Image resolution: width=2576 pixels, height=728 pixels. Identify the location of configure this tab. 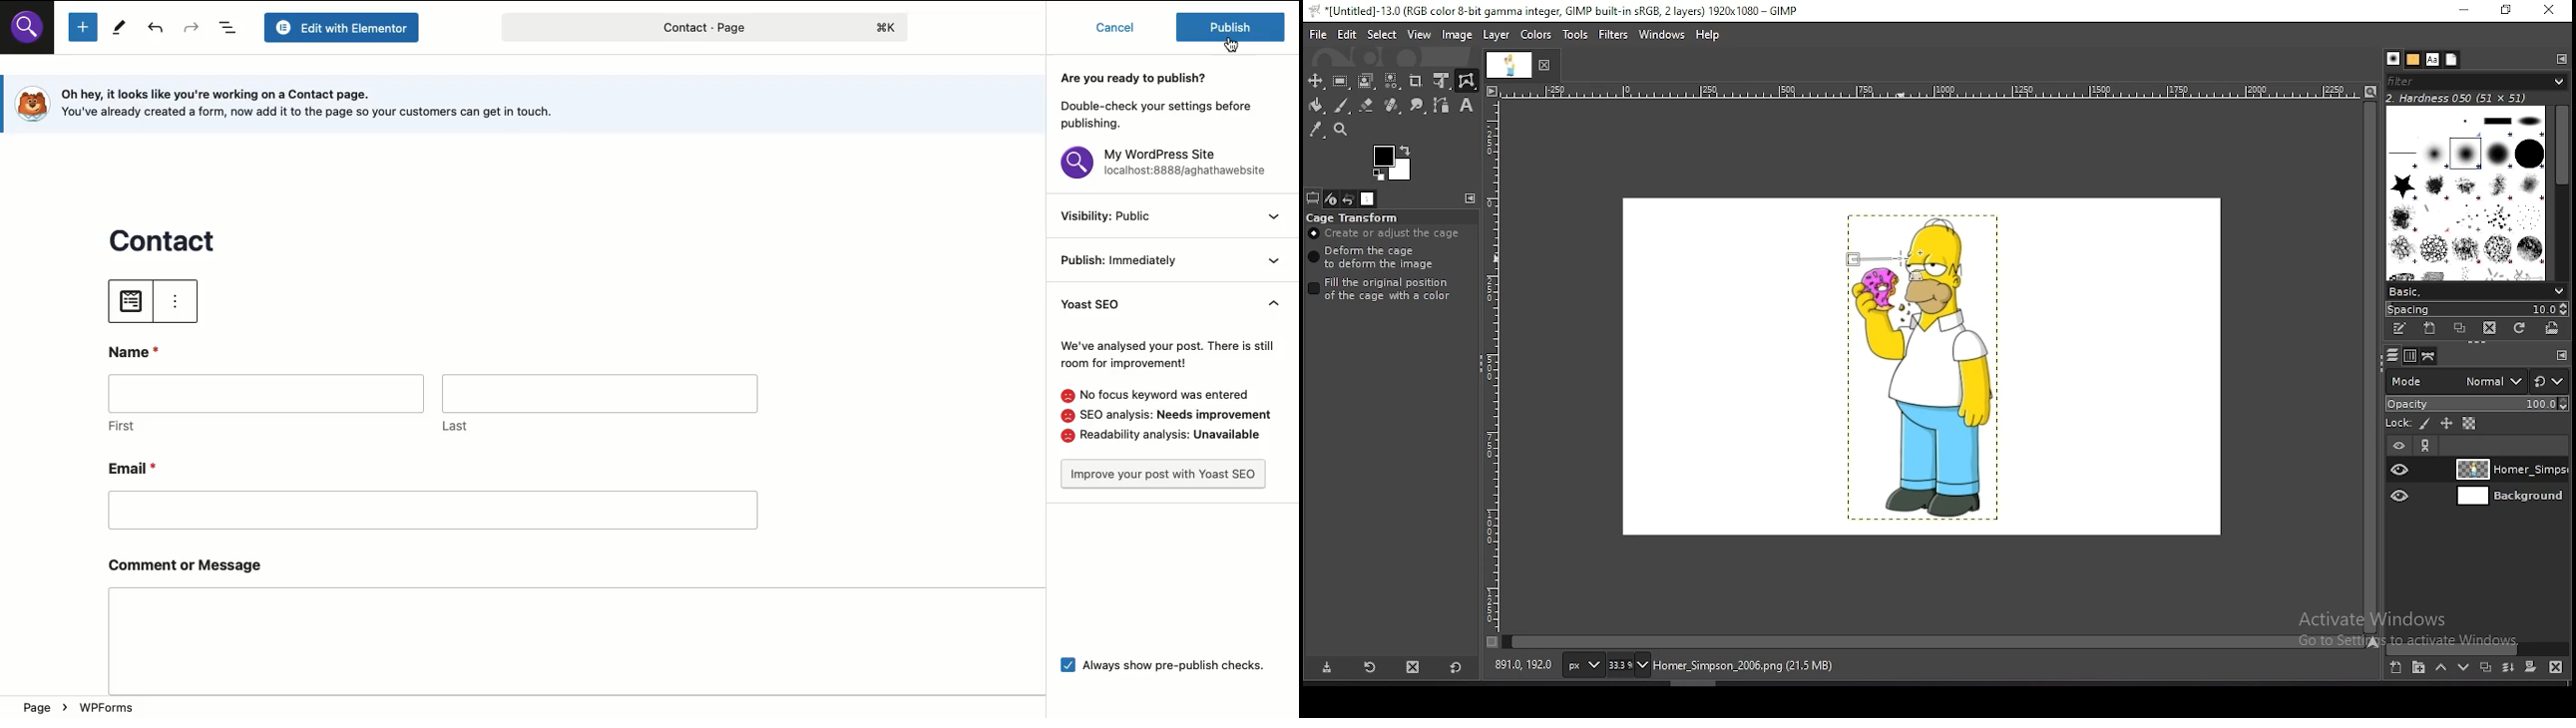
(2559, 59).